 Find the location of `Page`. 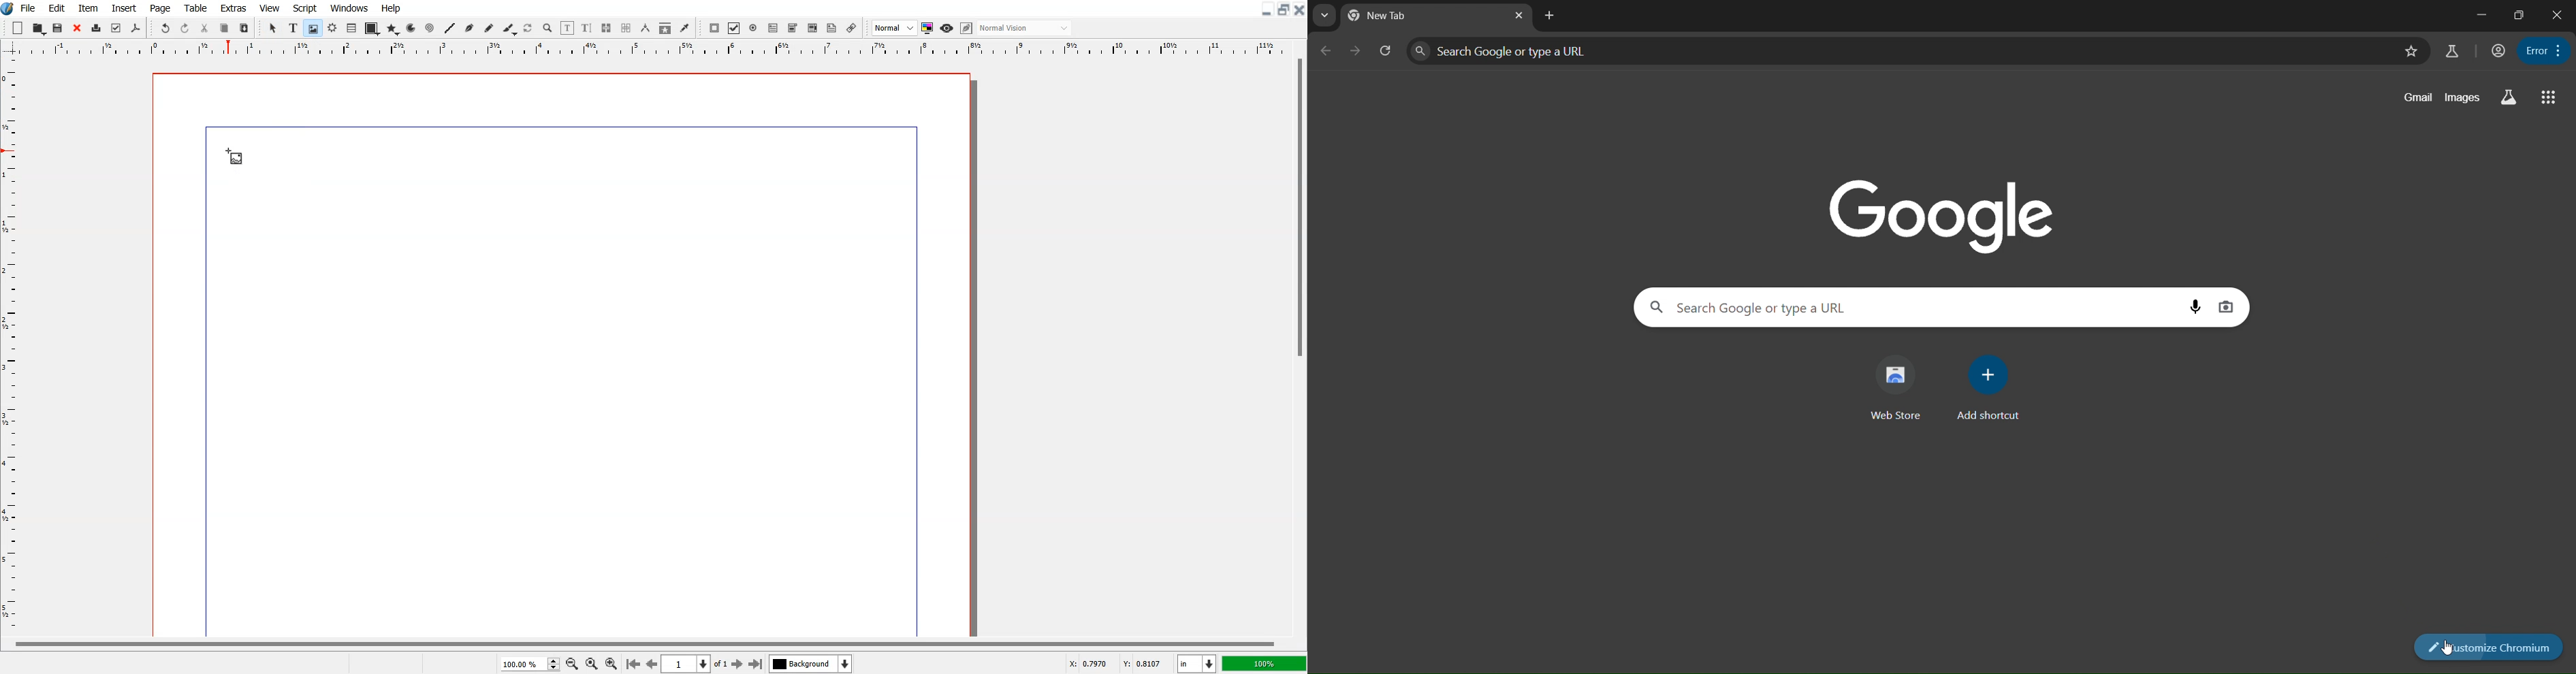

Page is located at coordinates (161, 7).